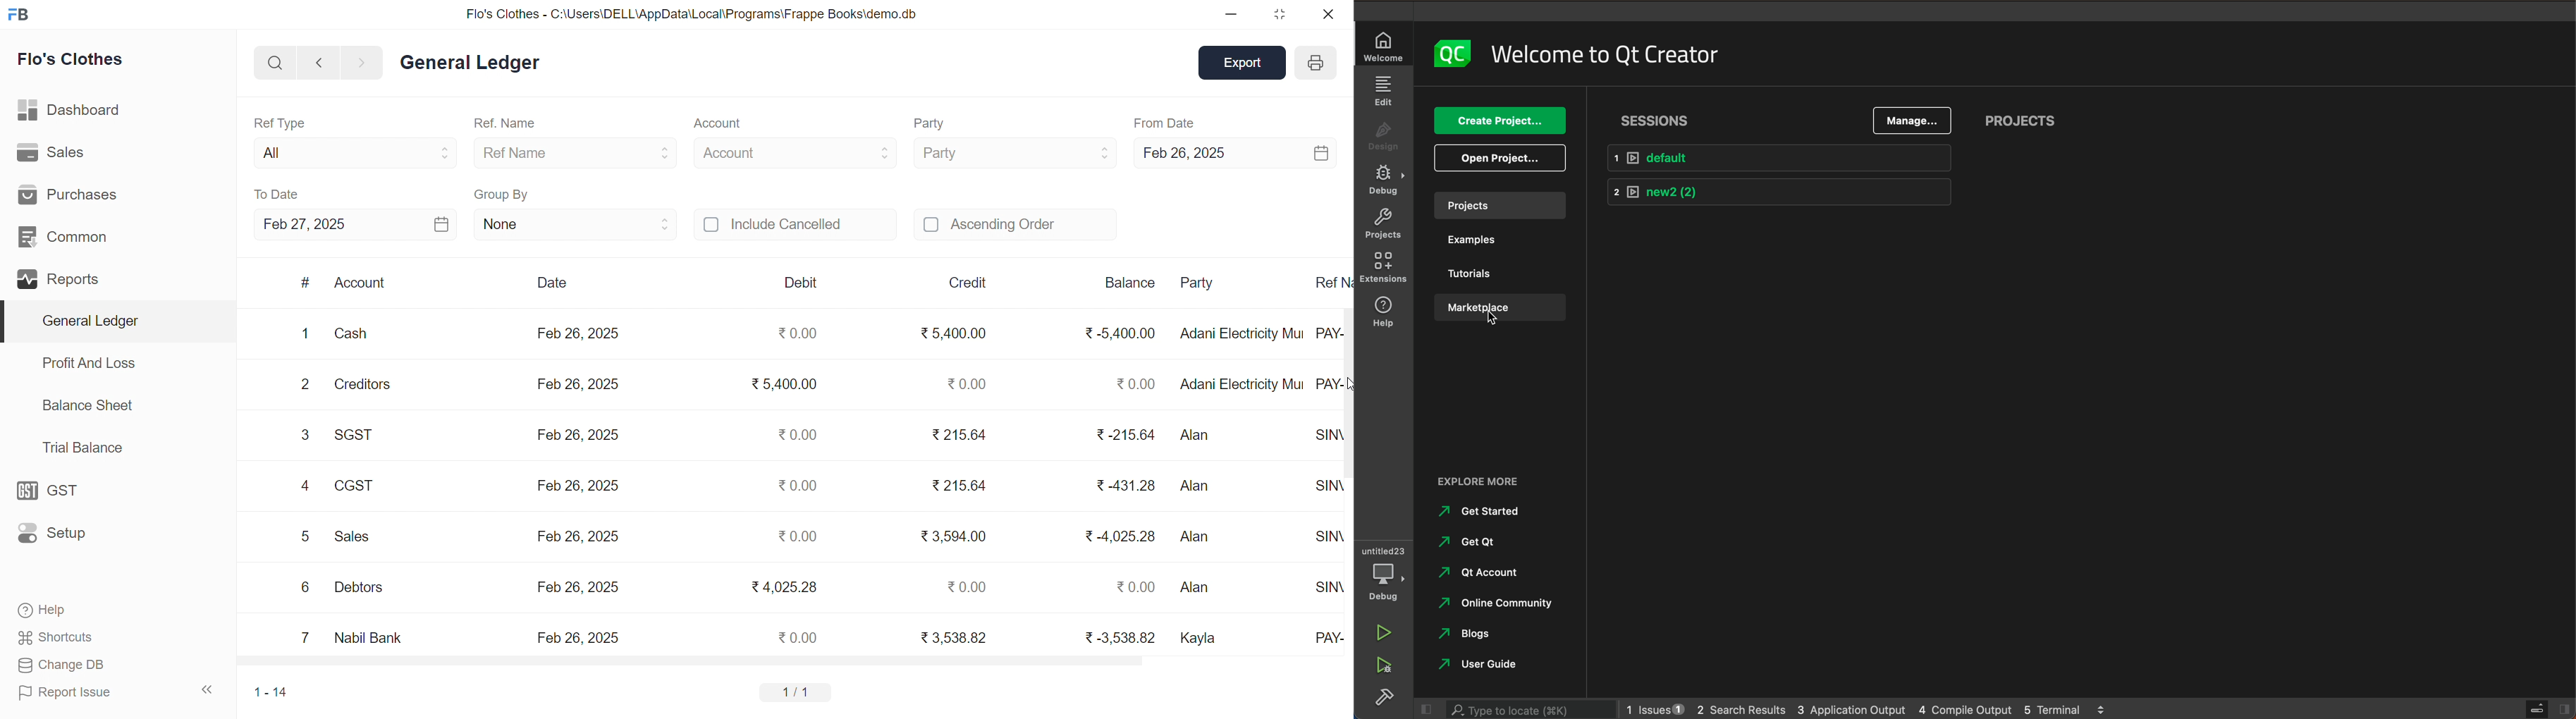 This screenshot has width=2576, height=728. I want to click on ₹0.00, so click(799, 334).